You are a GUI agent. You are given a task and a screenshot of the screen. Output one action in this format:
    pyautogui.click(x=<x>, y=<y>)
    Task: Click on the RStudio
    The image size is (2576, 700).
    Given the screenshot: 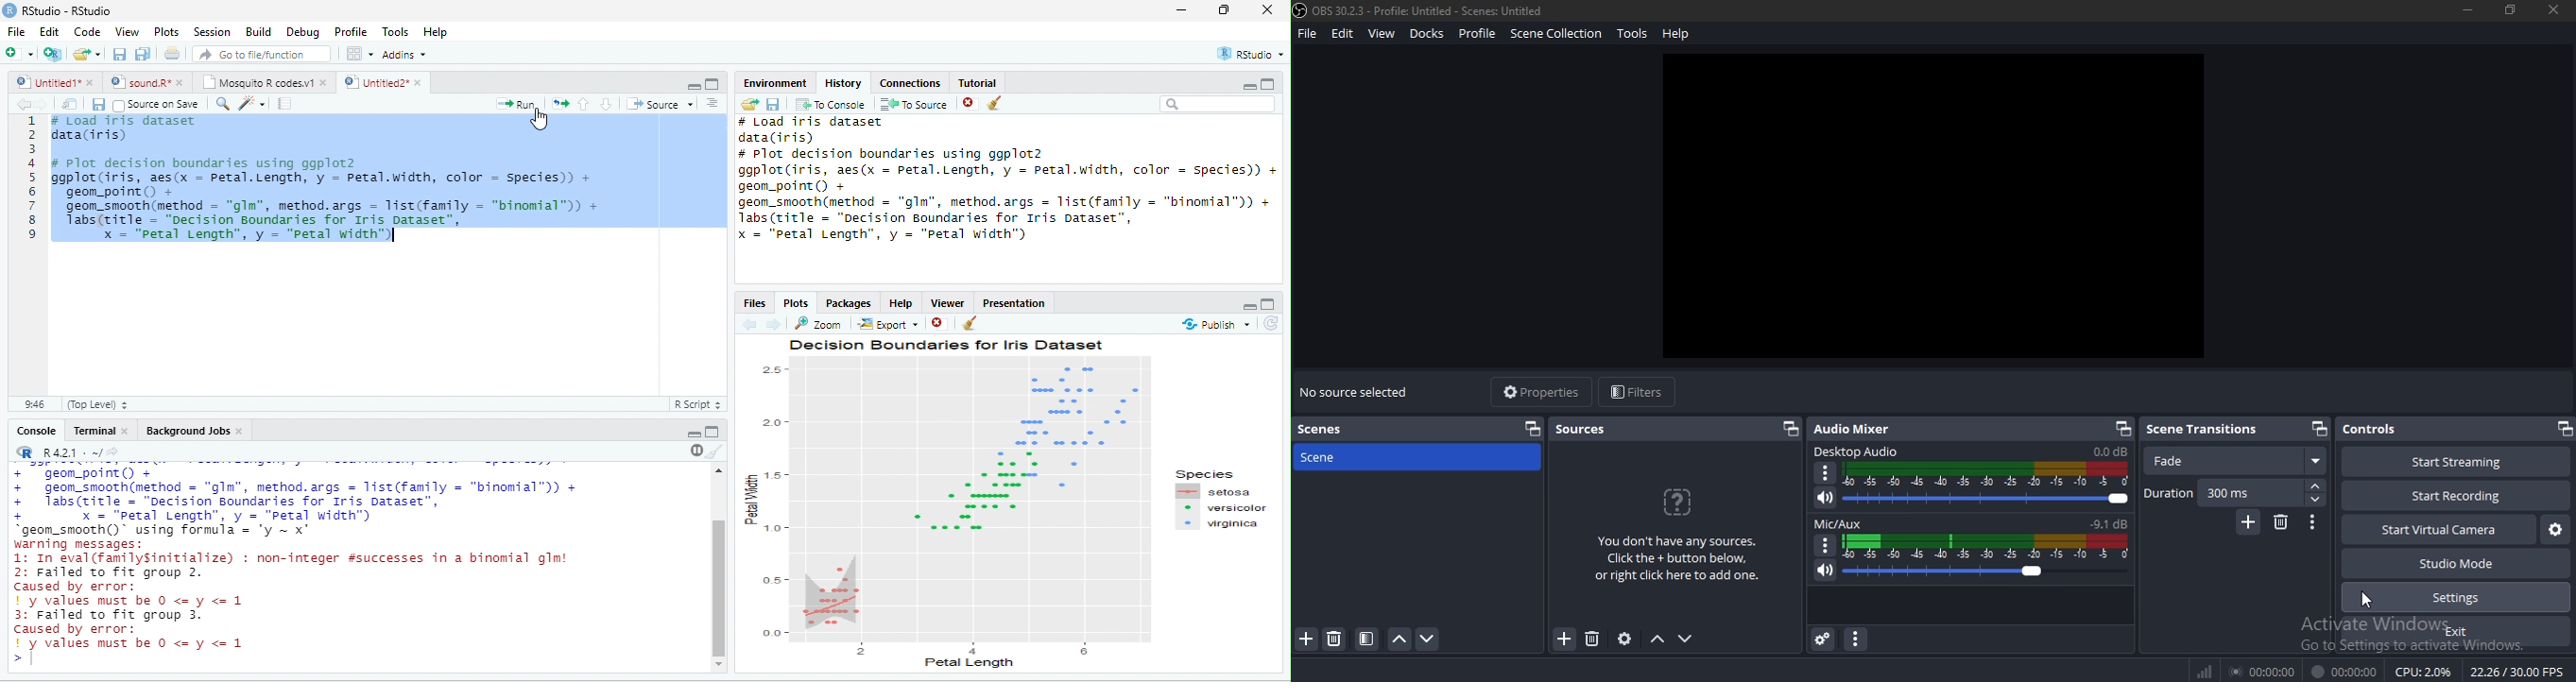 What is the action you would take?
    pyautogui.click(x=1251, y=54)
    